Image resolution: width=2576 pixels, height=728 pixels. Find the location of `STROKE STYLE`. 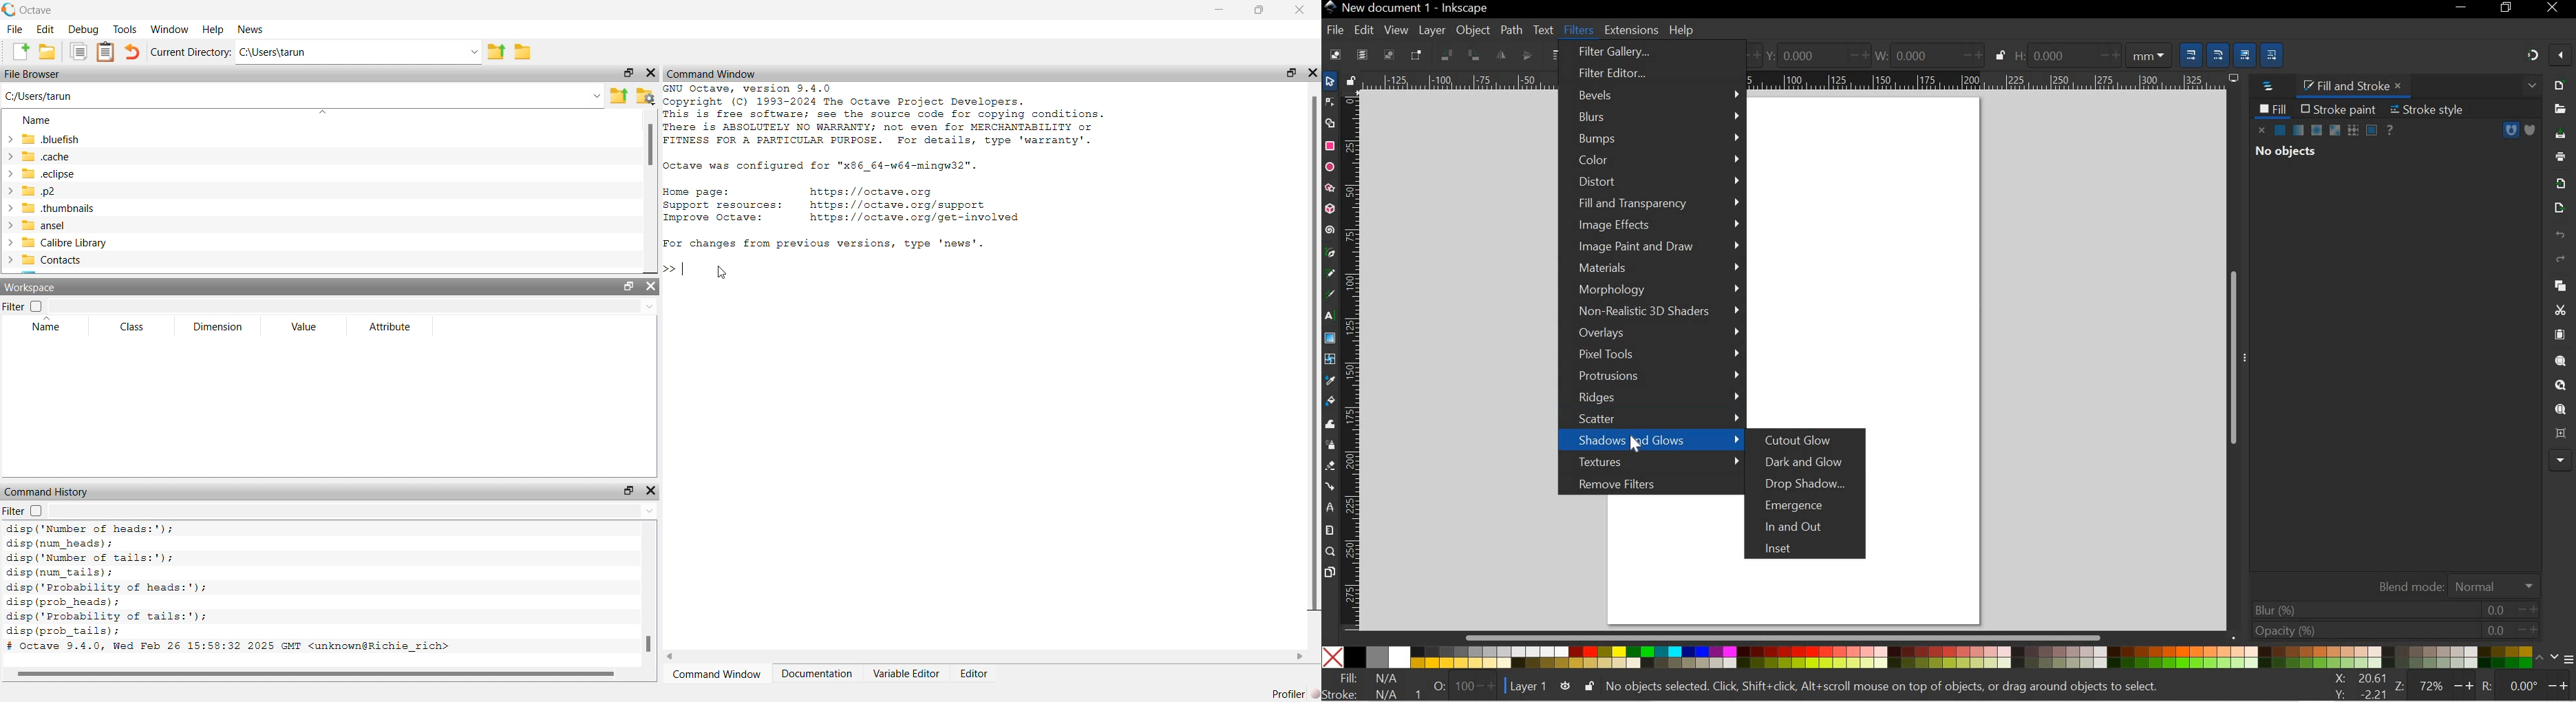

STROKE STYLE is located at coordinates (2433, 109).